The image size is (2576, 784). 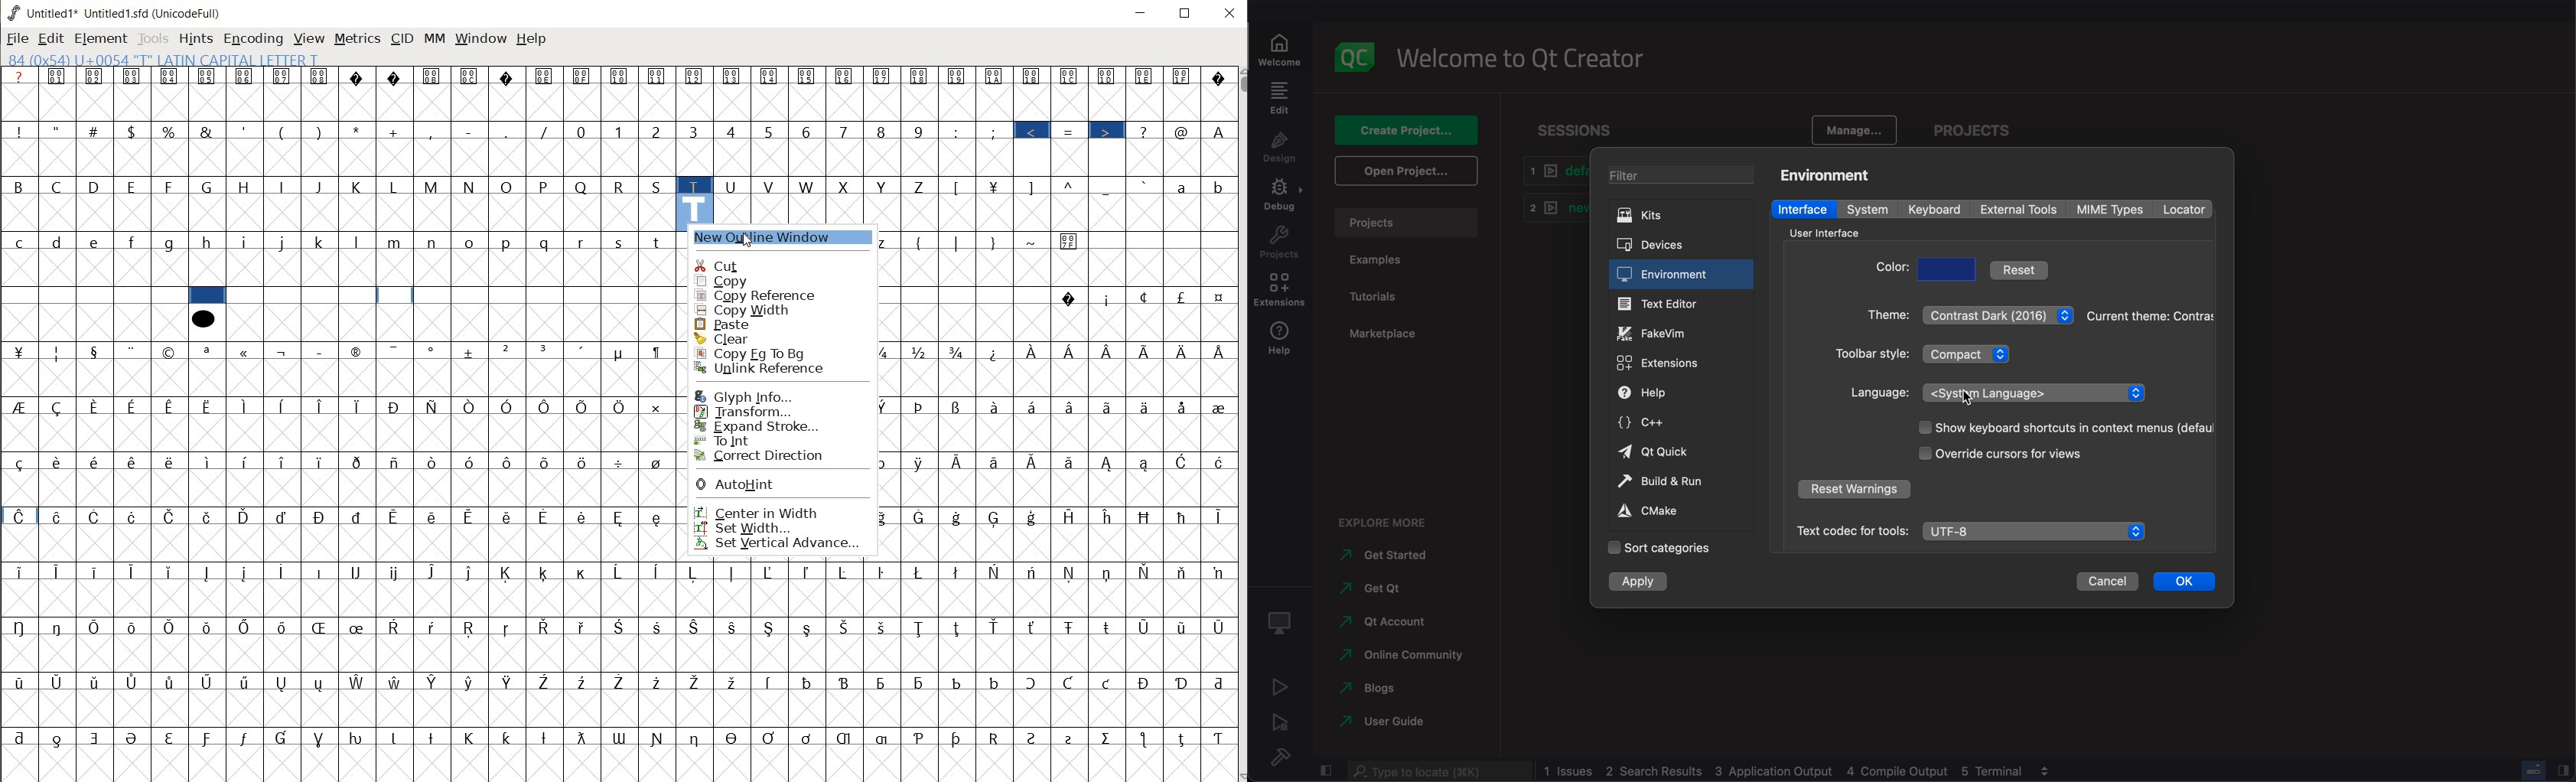 I want to click on Symbol, so click(x=1070, y=241).